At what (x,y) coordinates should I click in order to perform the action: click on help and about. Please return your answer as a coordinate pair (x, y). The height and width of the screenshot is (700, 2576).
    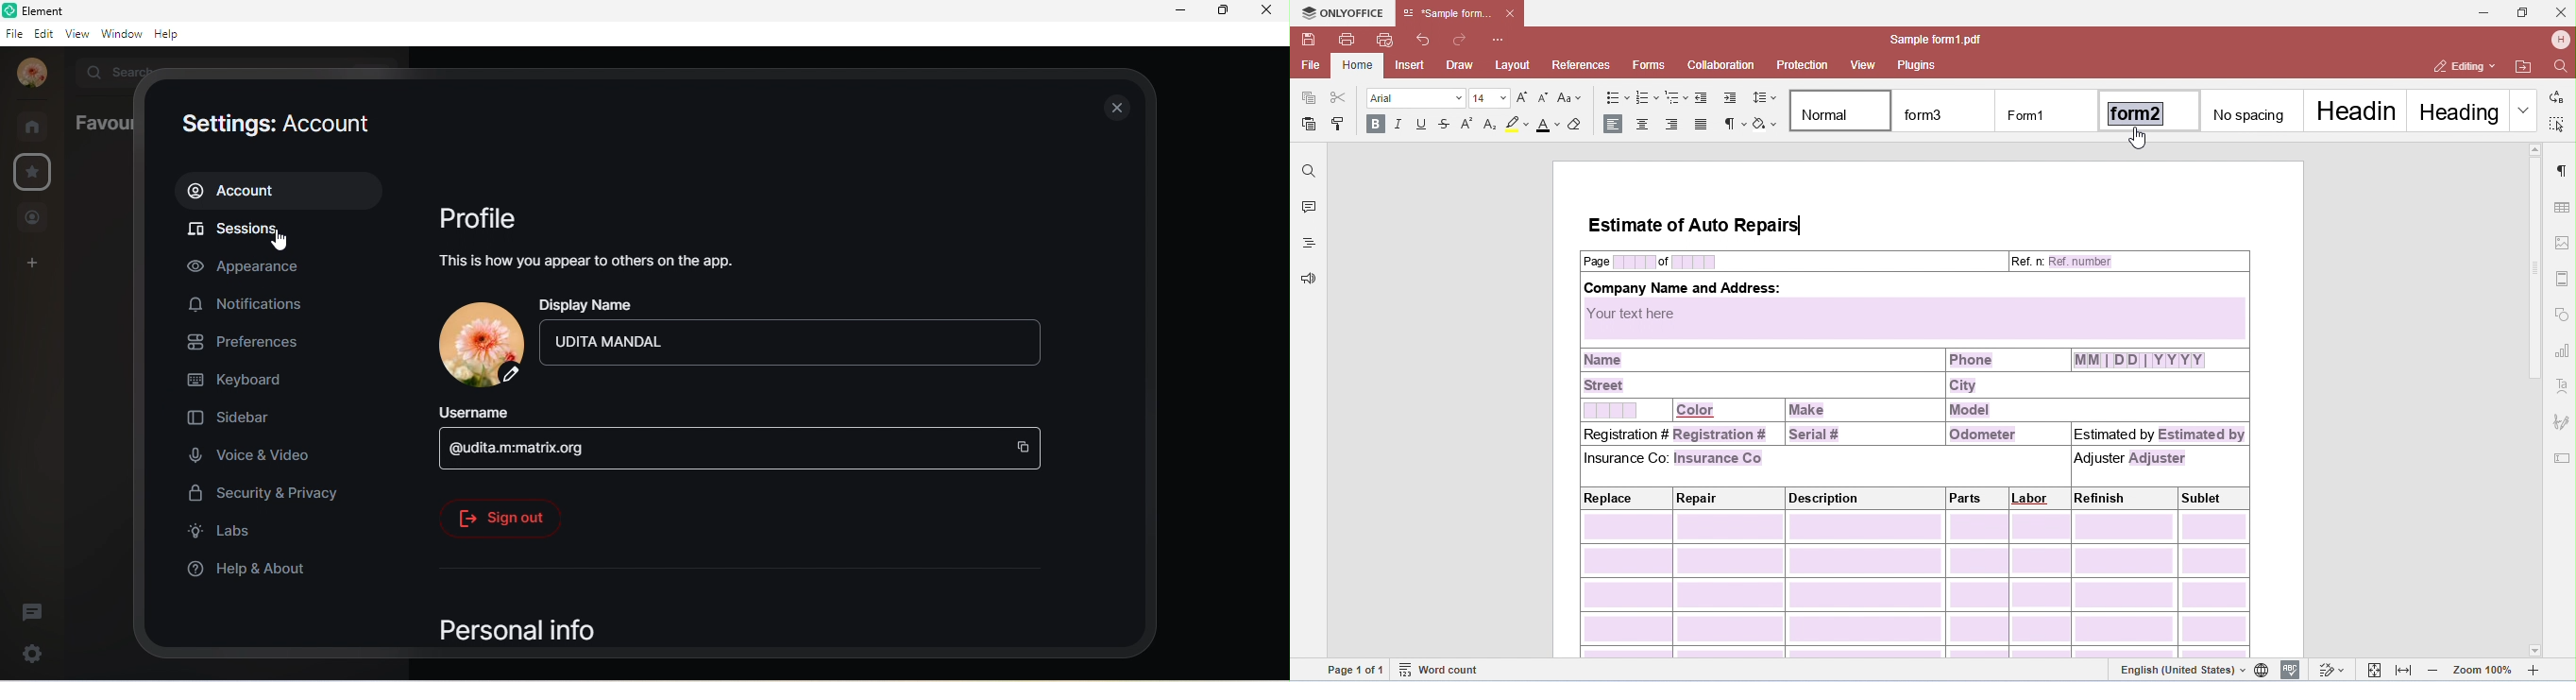
    Looking at the image, I should click on (258, 568).